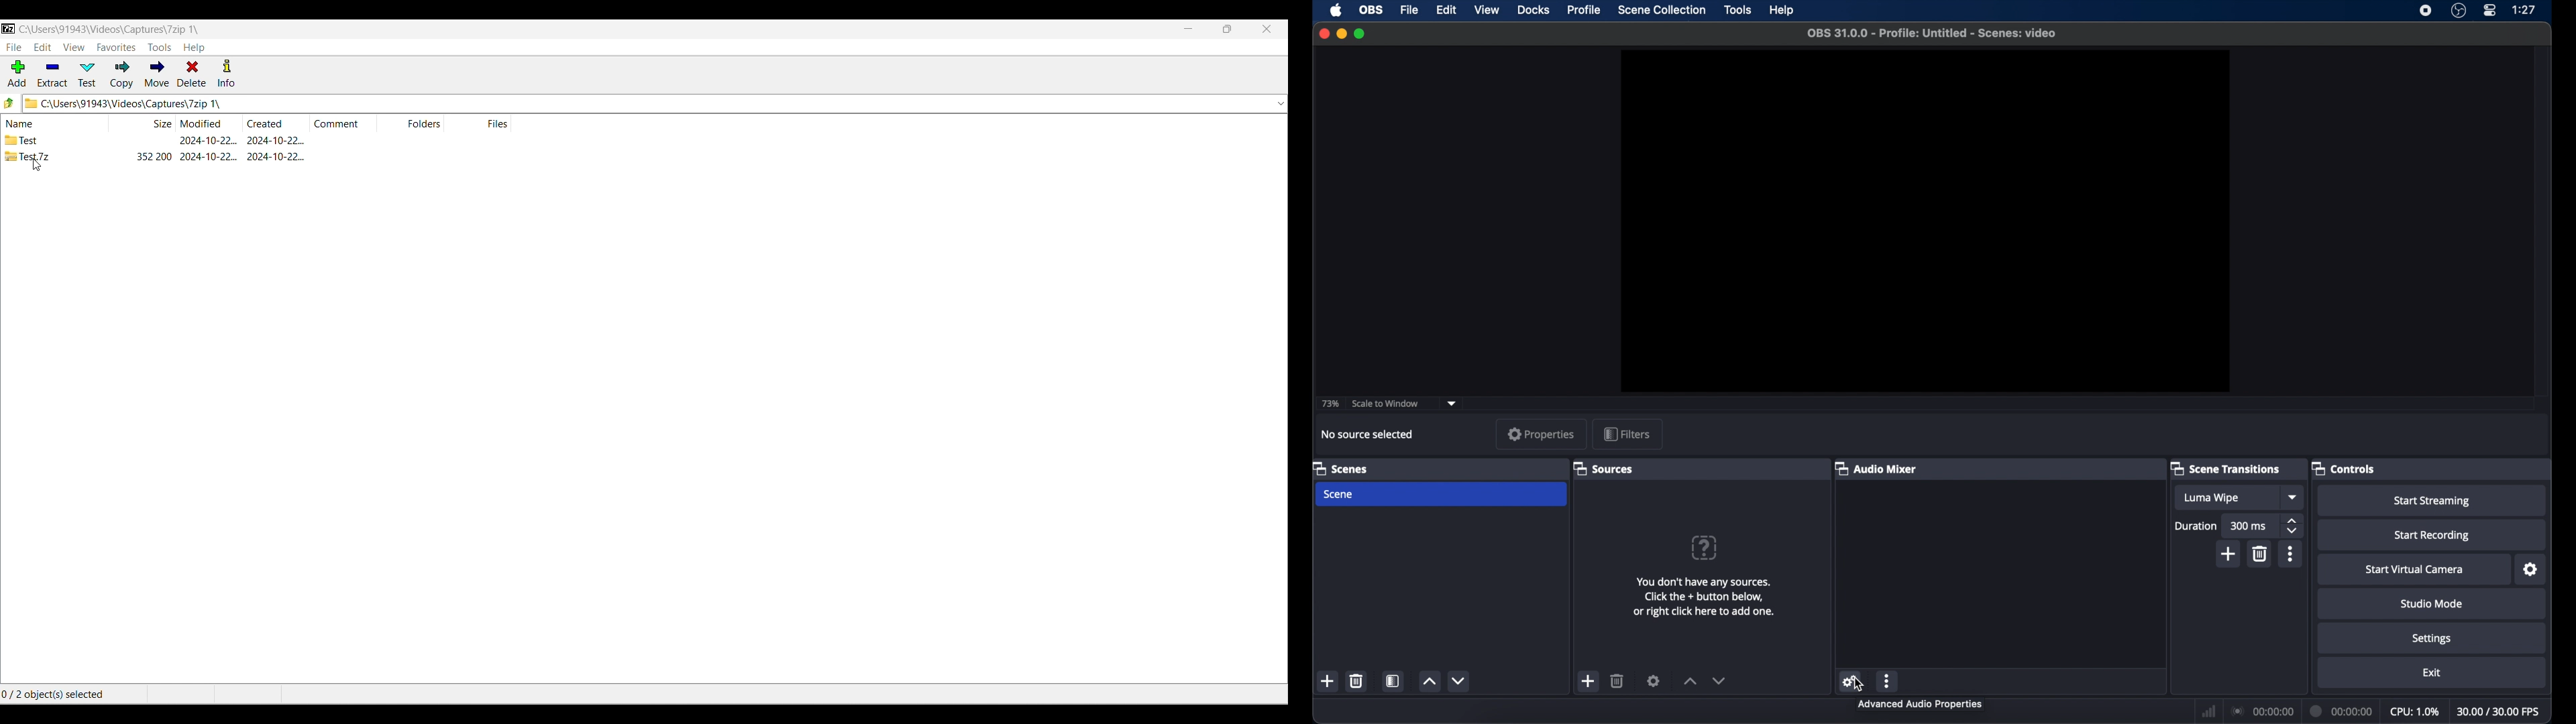  Describe the element at coordinates (1461, 680) in the screenshot. I see `decrement` at that location.